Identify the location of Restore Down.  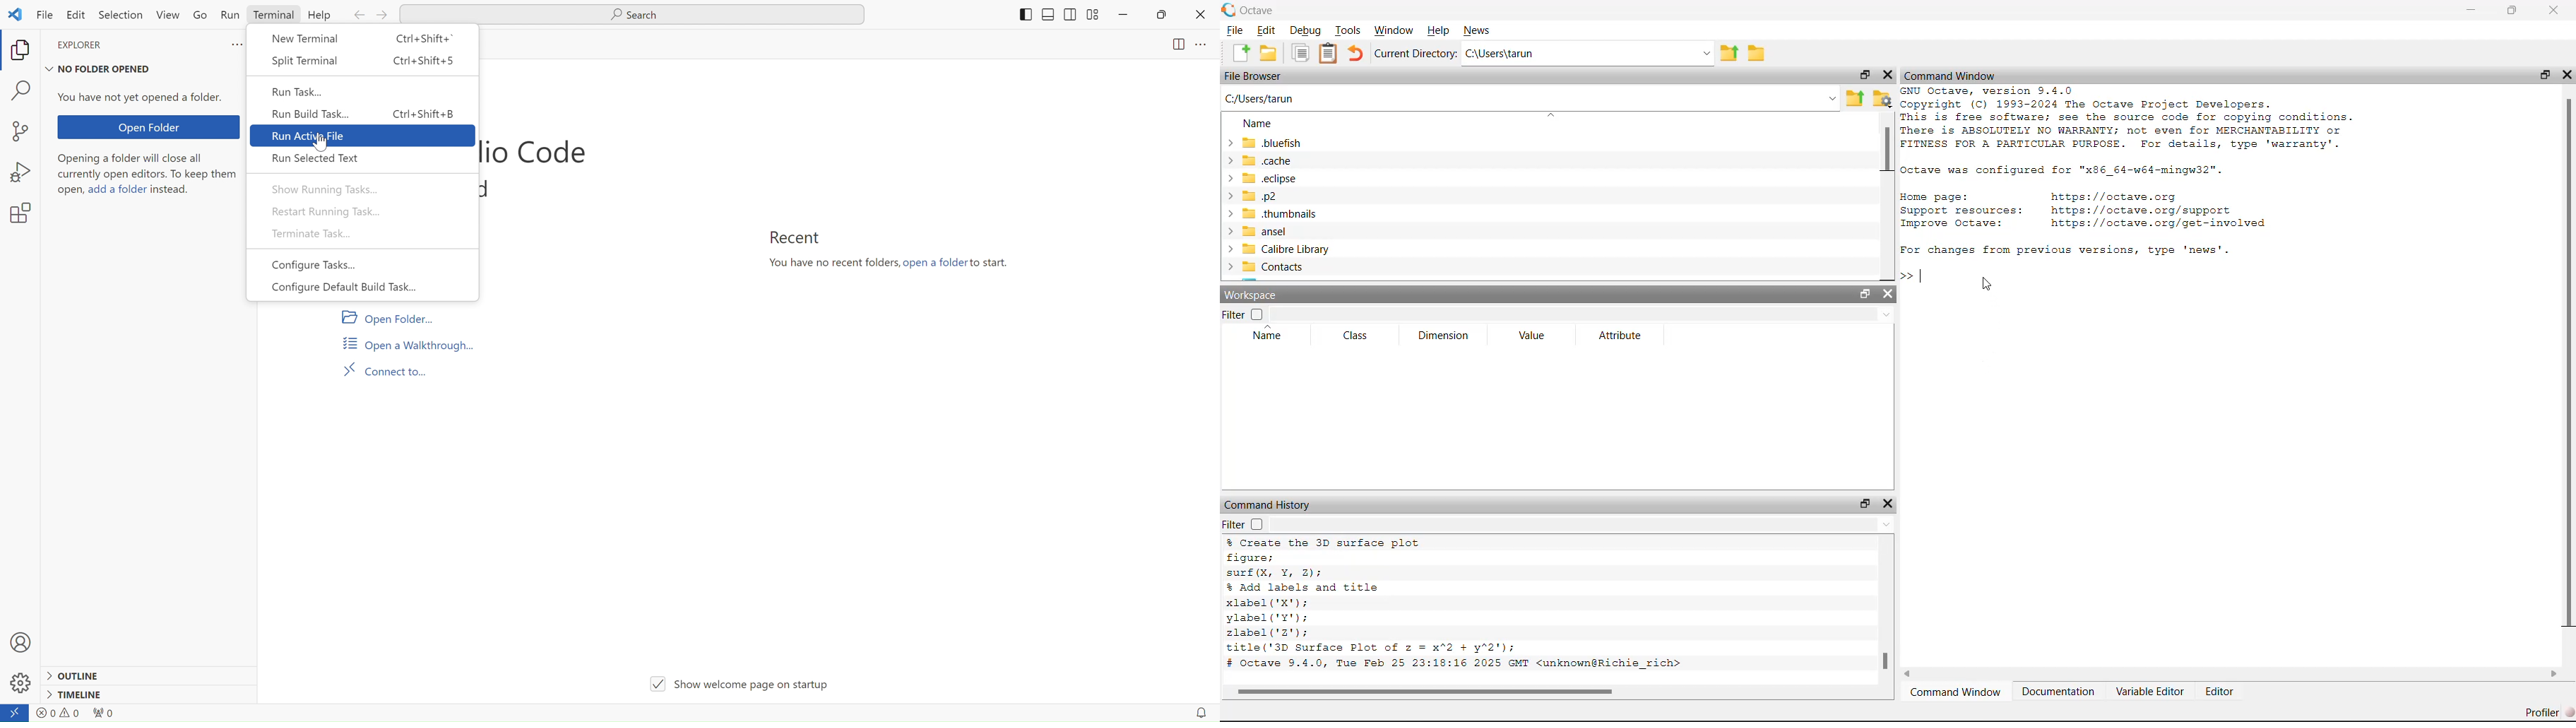
(2545, 75).